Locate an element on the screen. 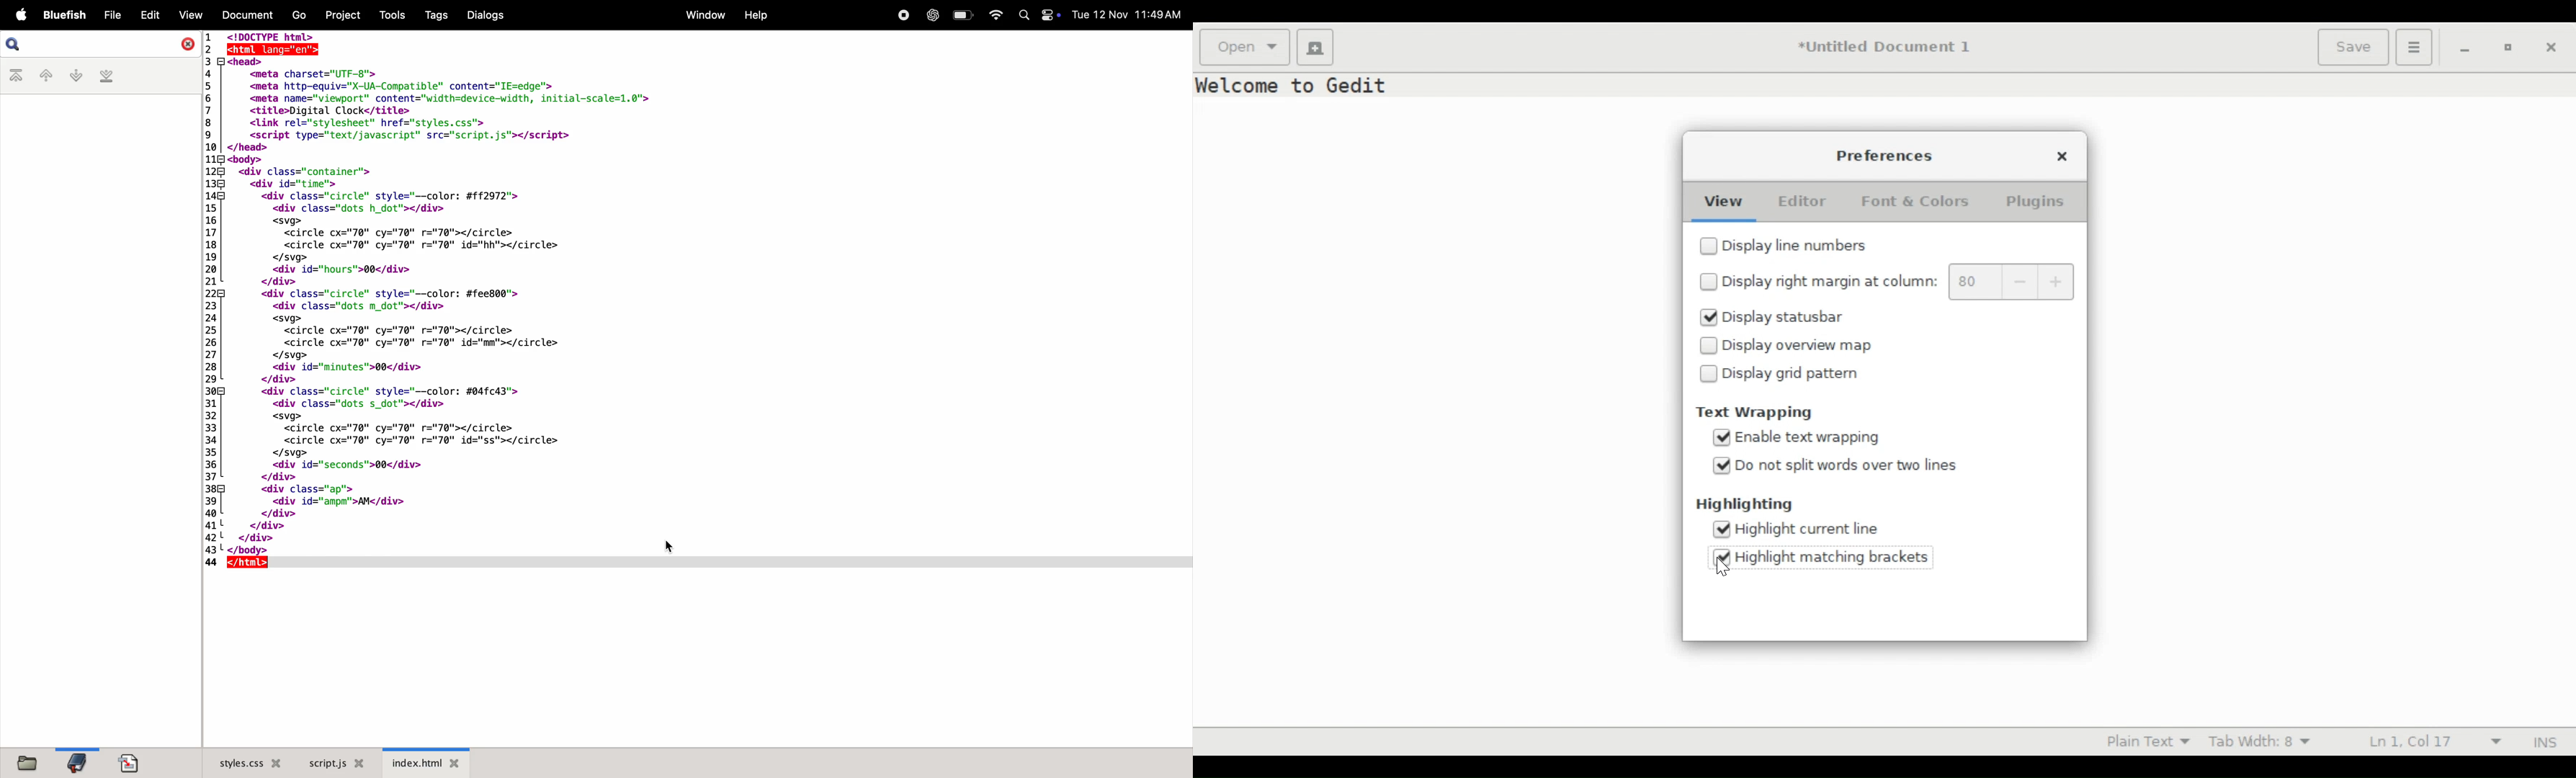 The height and width of the screenshot is (784, 2576). index.html is located at coordinates (425, 761).